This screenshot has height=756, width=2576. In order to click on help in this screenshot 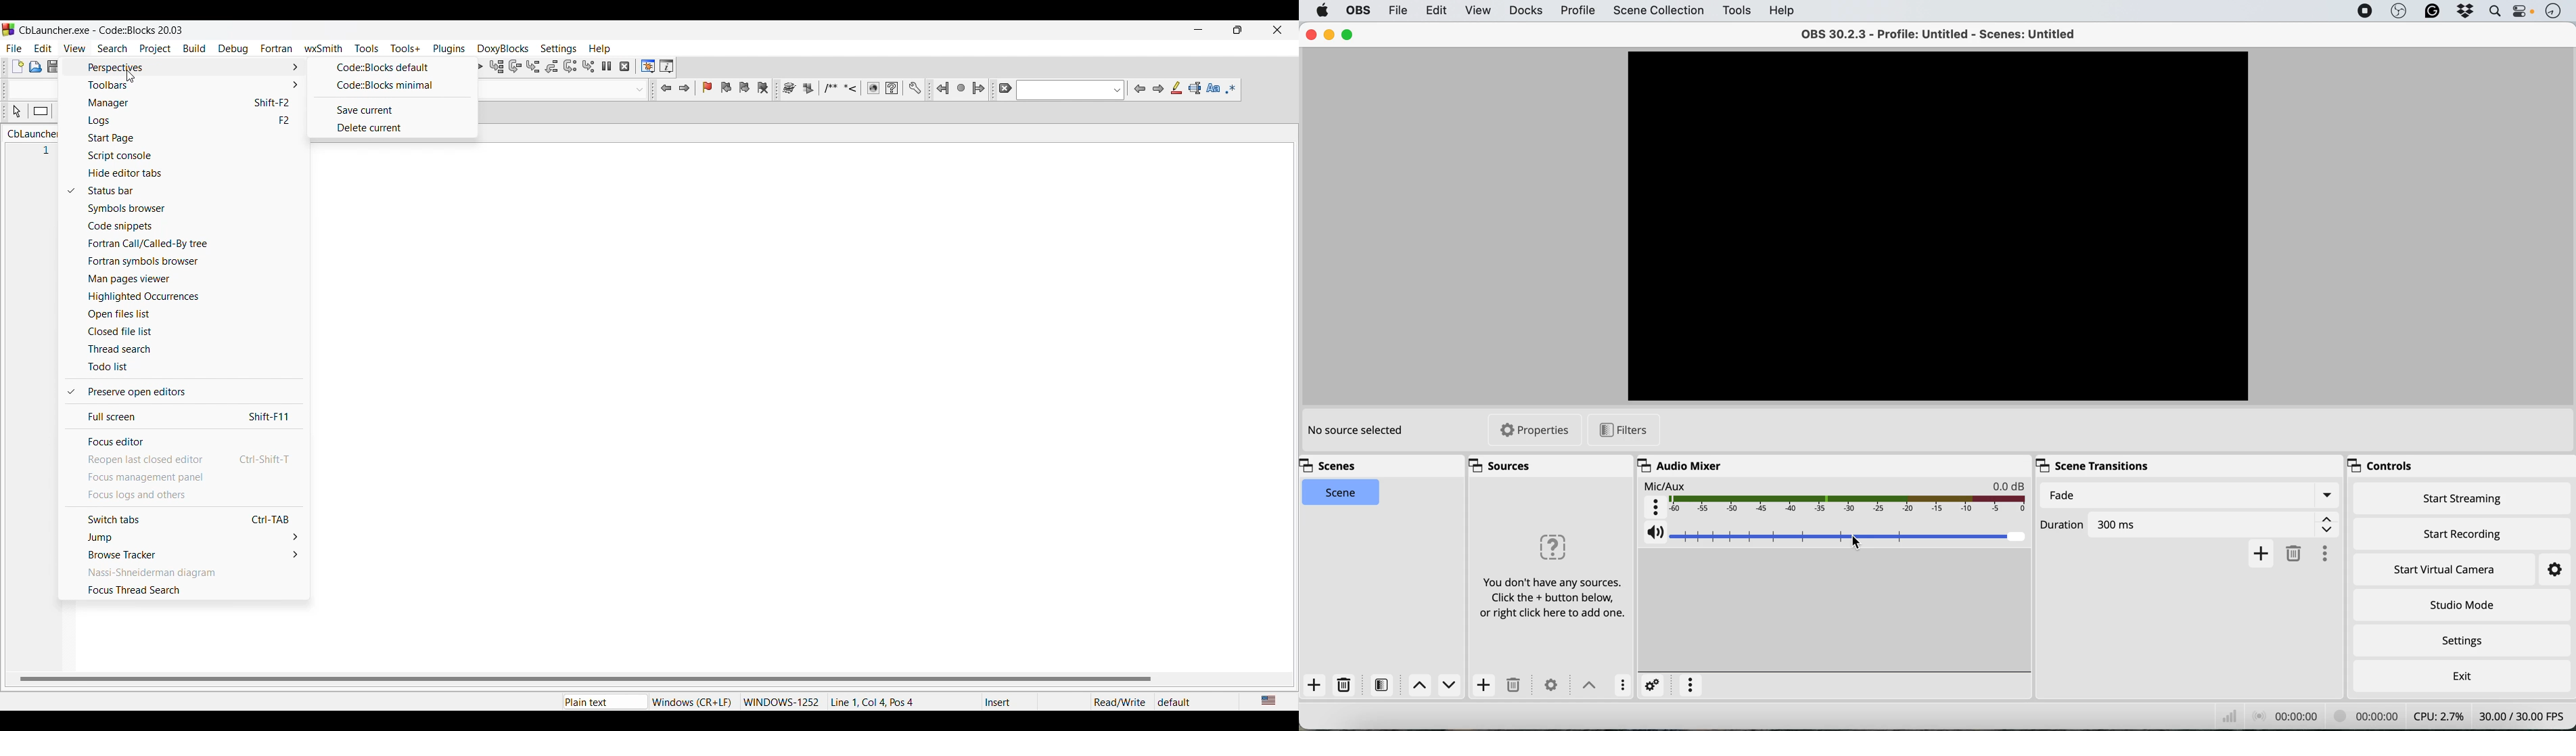, I will do `click(1780, 10)`.